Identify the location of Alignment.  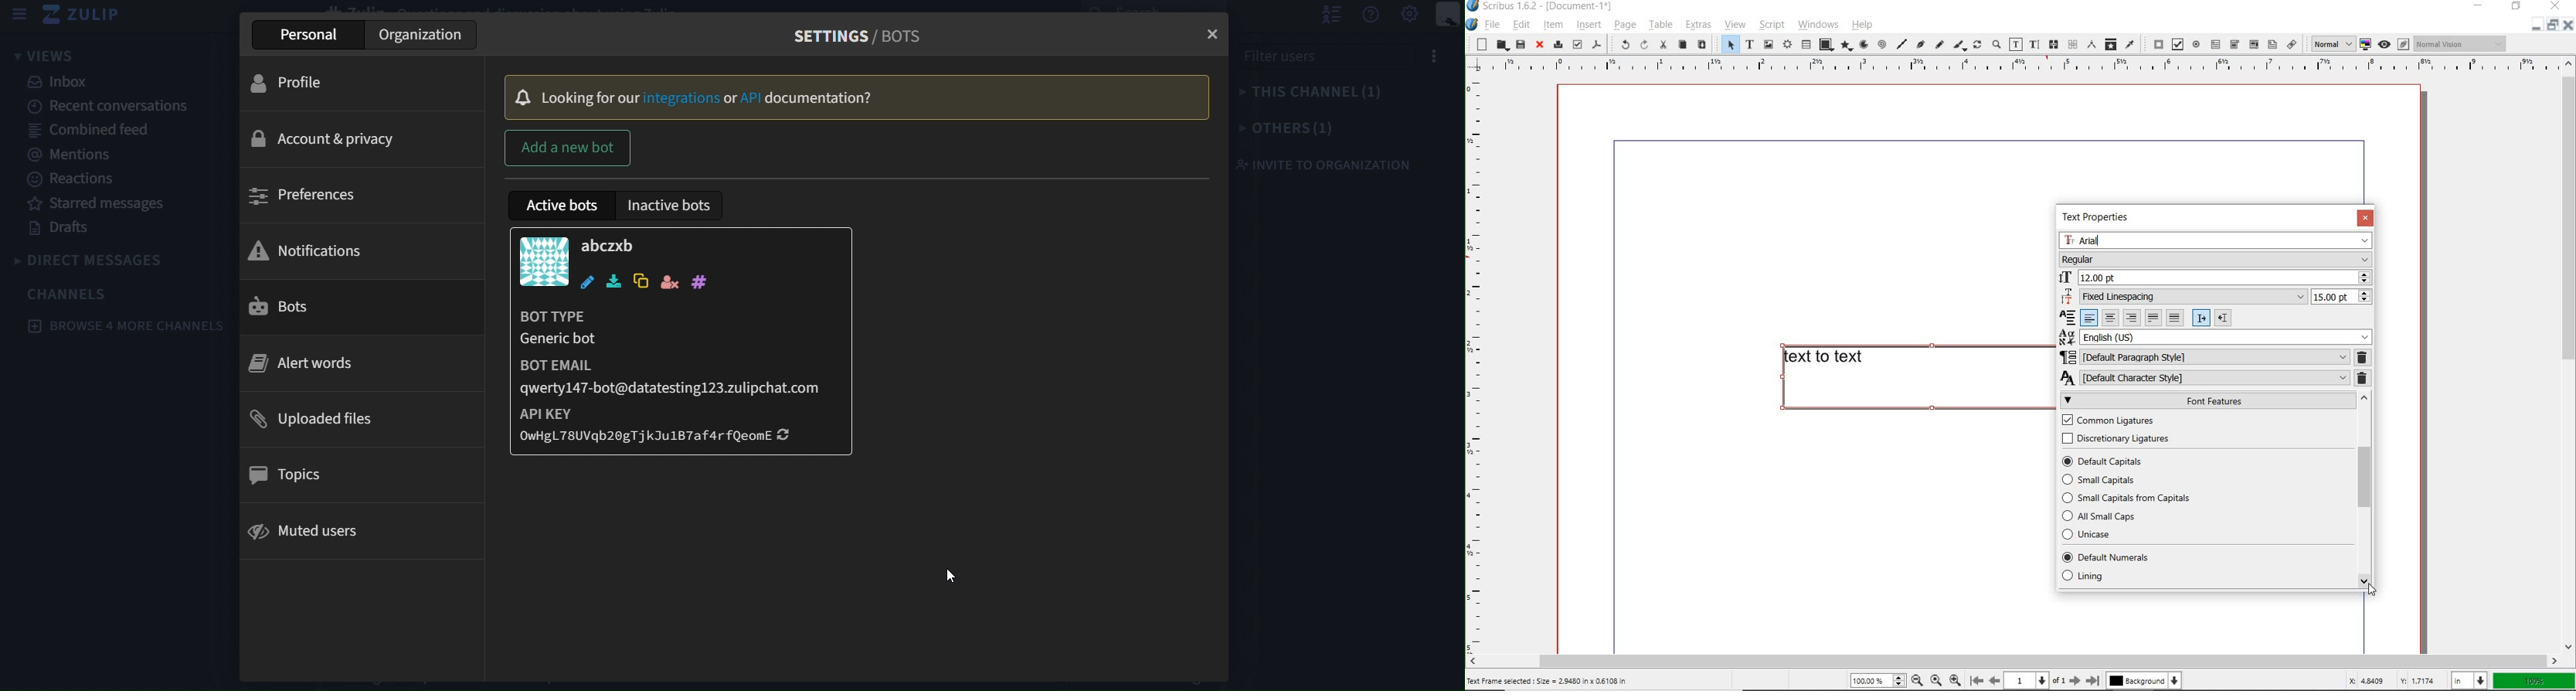
(2070, 318).